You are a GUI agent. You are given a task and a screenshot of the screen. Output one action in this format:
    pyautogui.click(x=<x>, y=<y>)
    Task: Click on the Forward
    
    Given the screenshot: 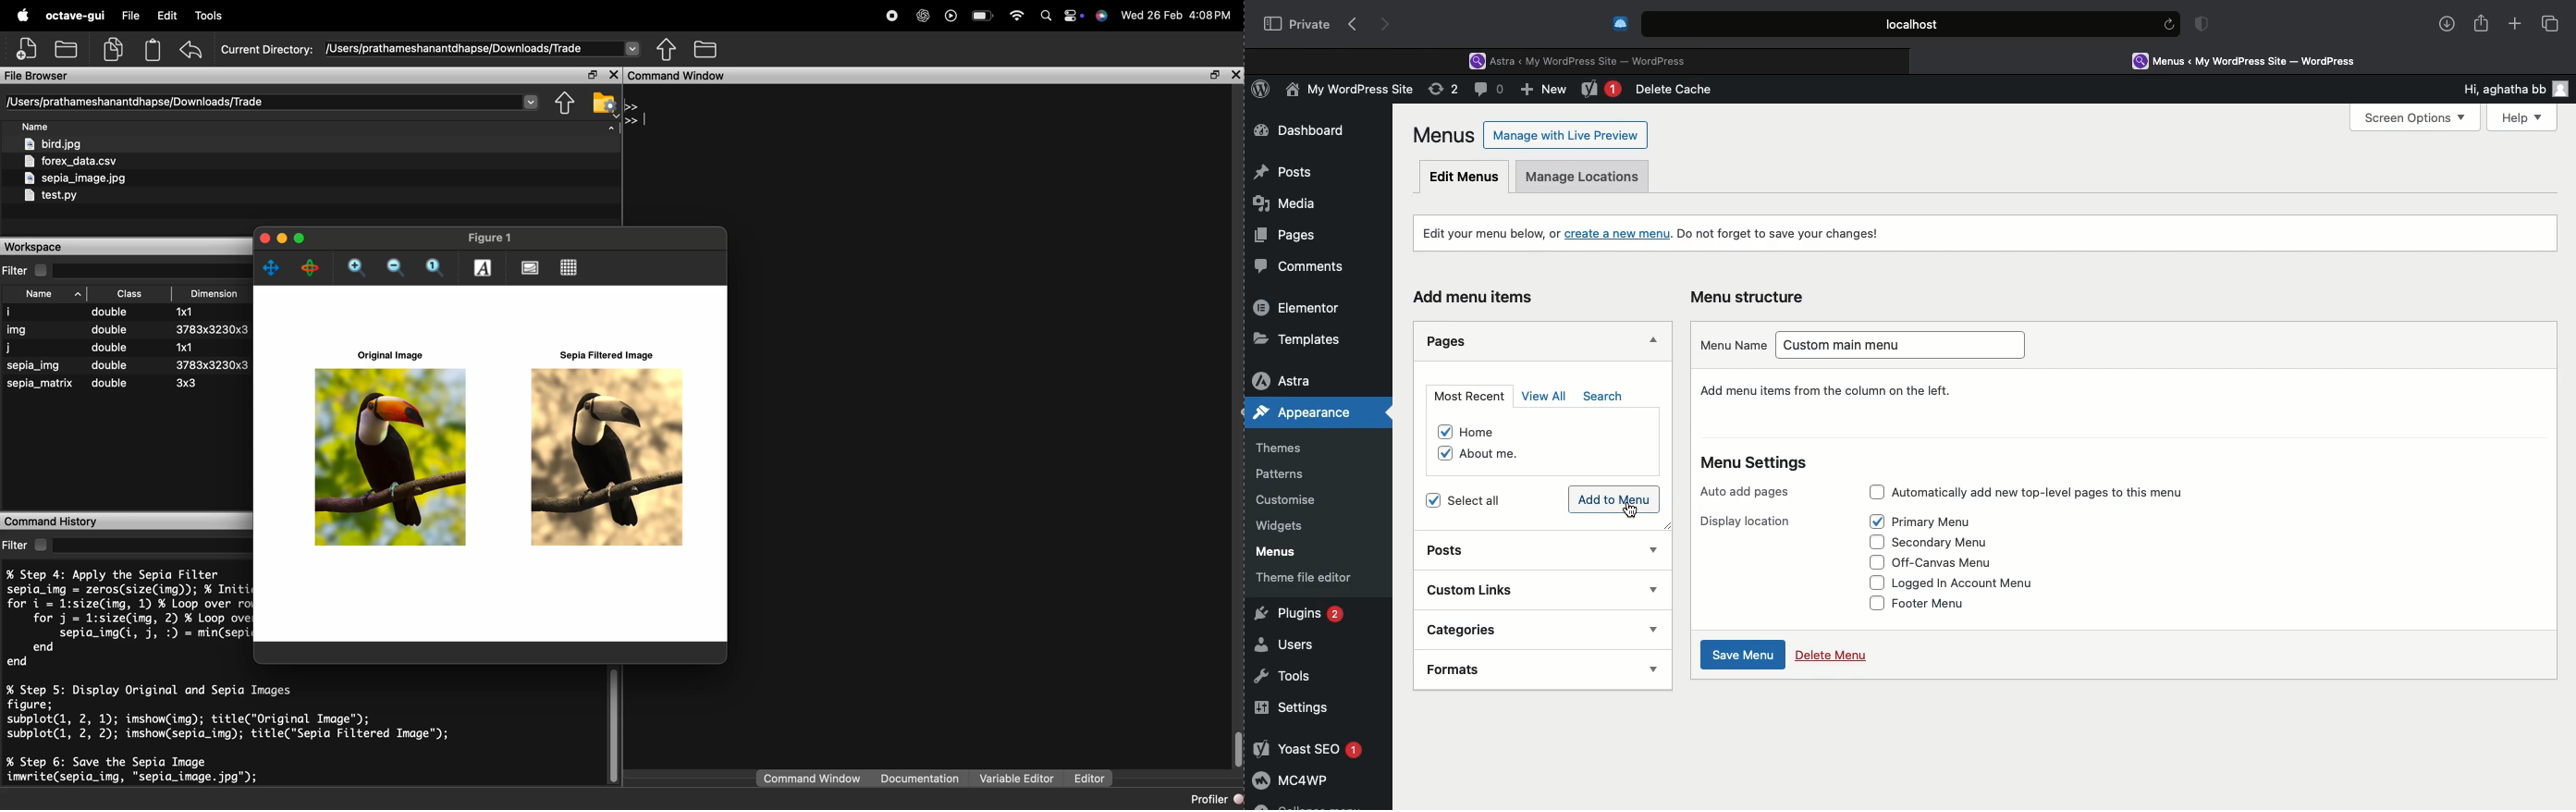 What is the action you would take?
    pyautogui.click(x=1388, y=24)
    